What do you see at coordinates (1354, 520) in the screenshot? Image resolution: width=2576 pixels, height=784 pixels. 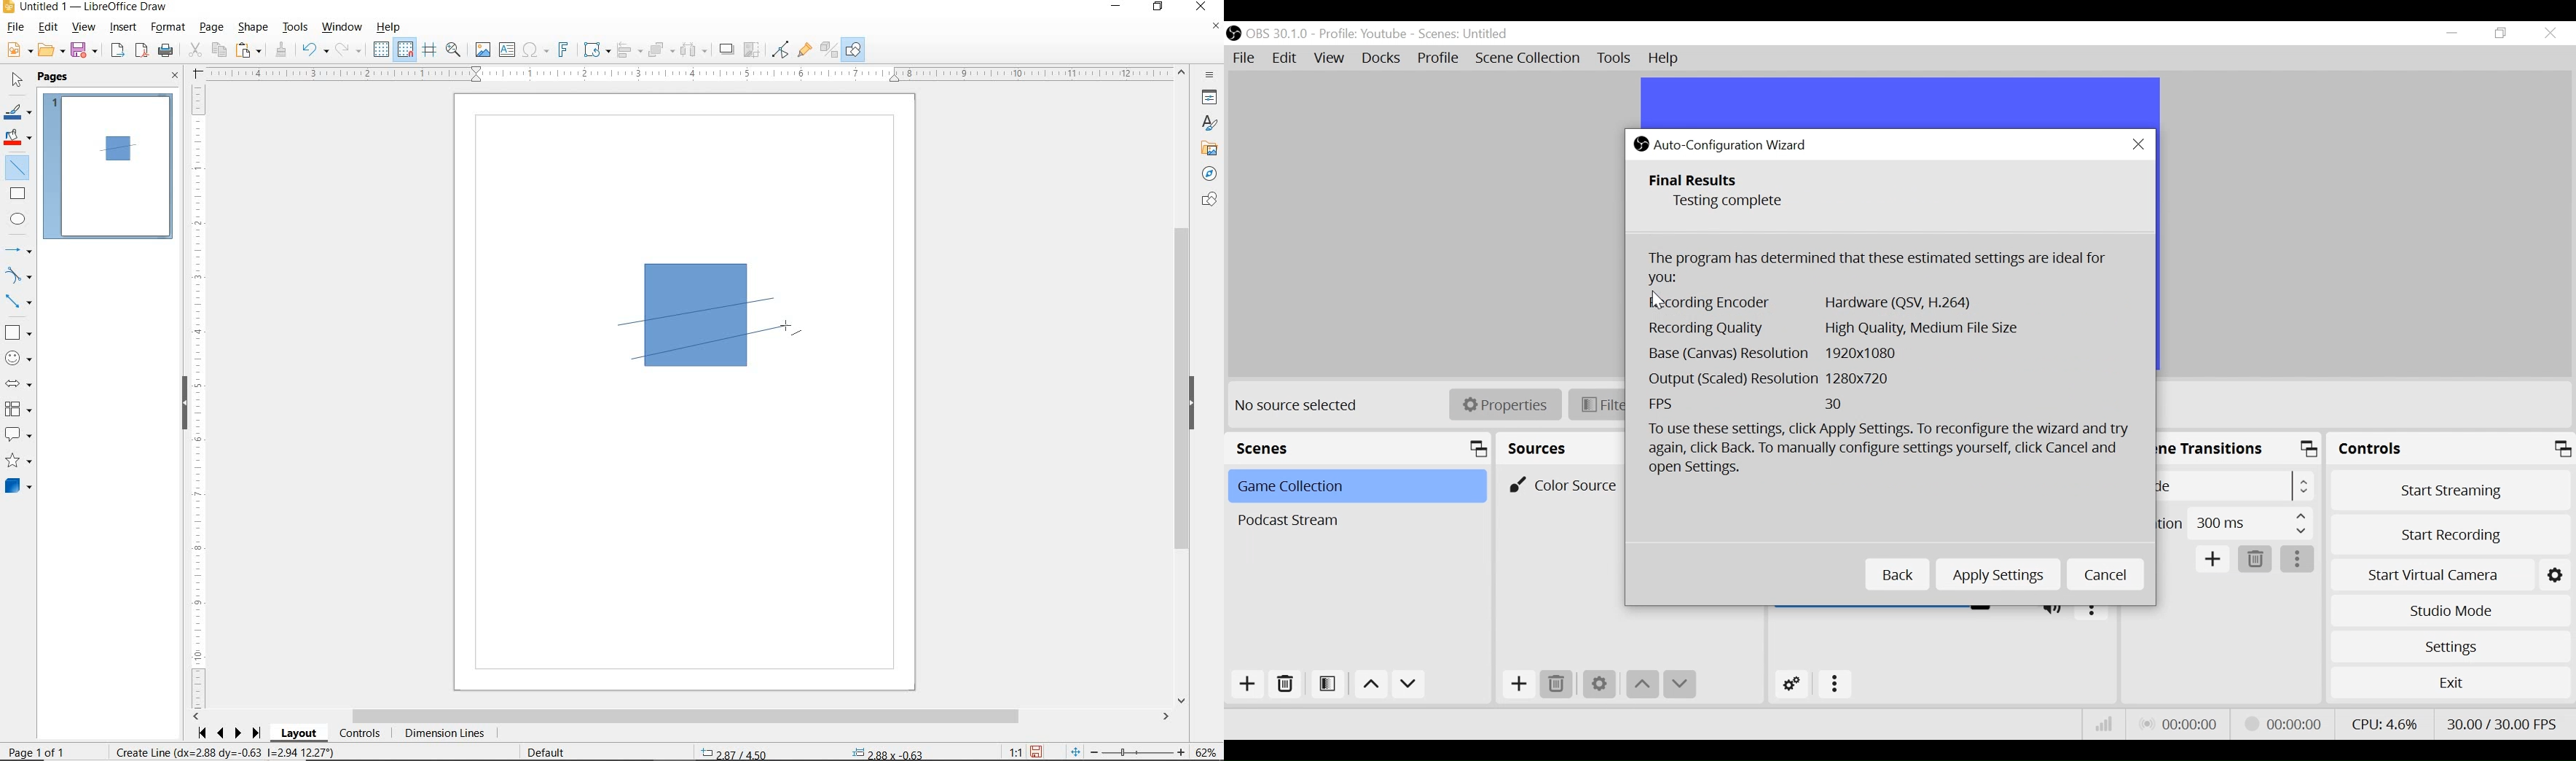 I see `Scene` at bounding box center [1354, 520].